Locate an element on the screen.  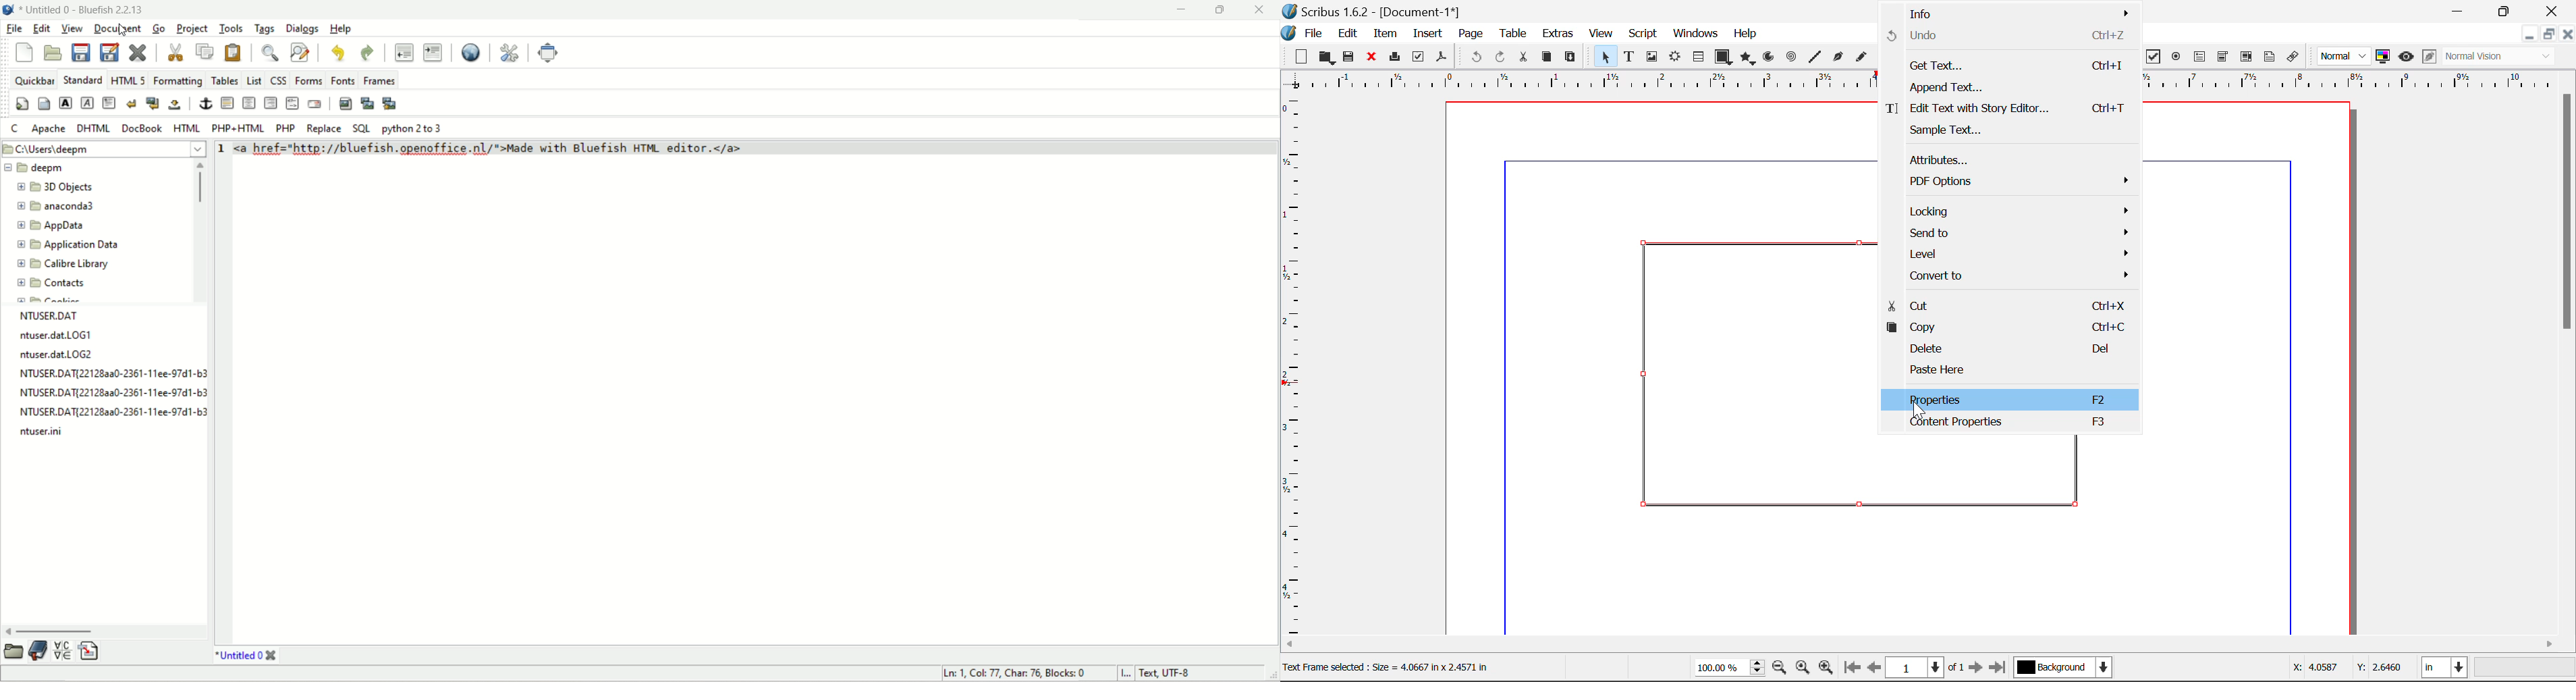
right justify is located at coordinates (271, 104).